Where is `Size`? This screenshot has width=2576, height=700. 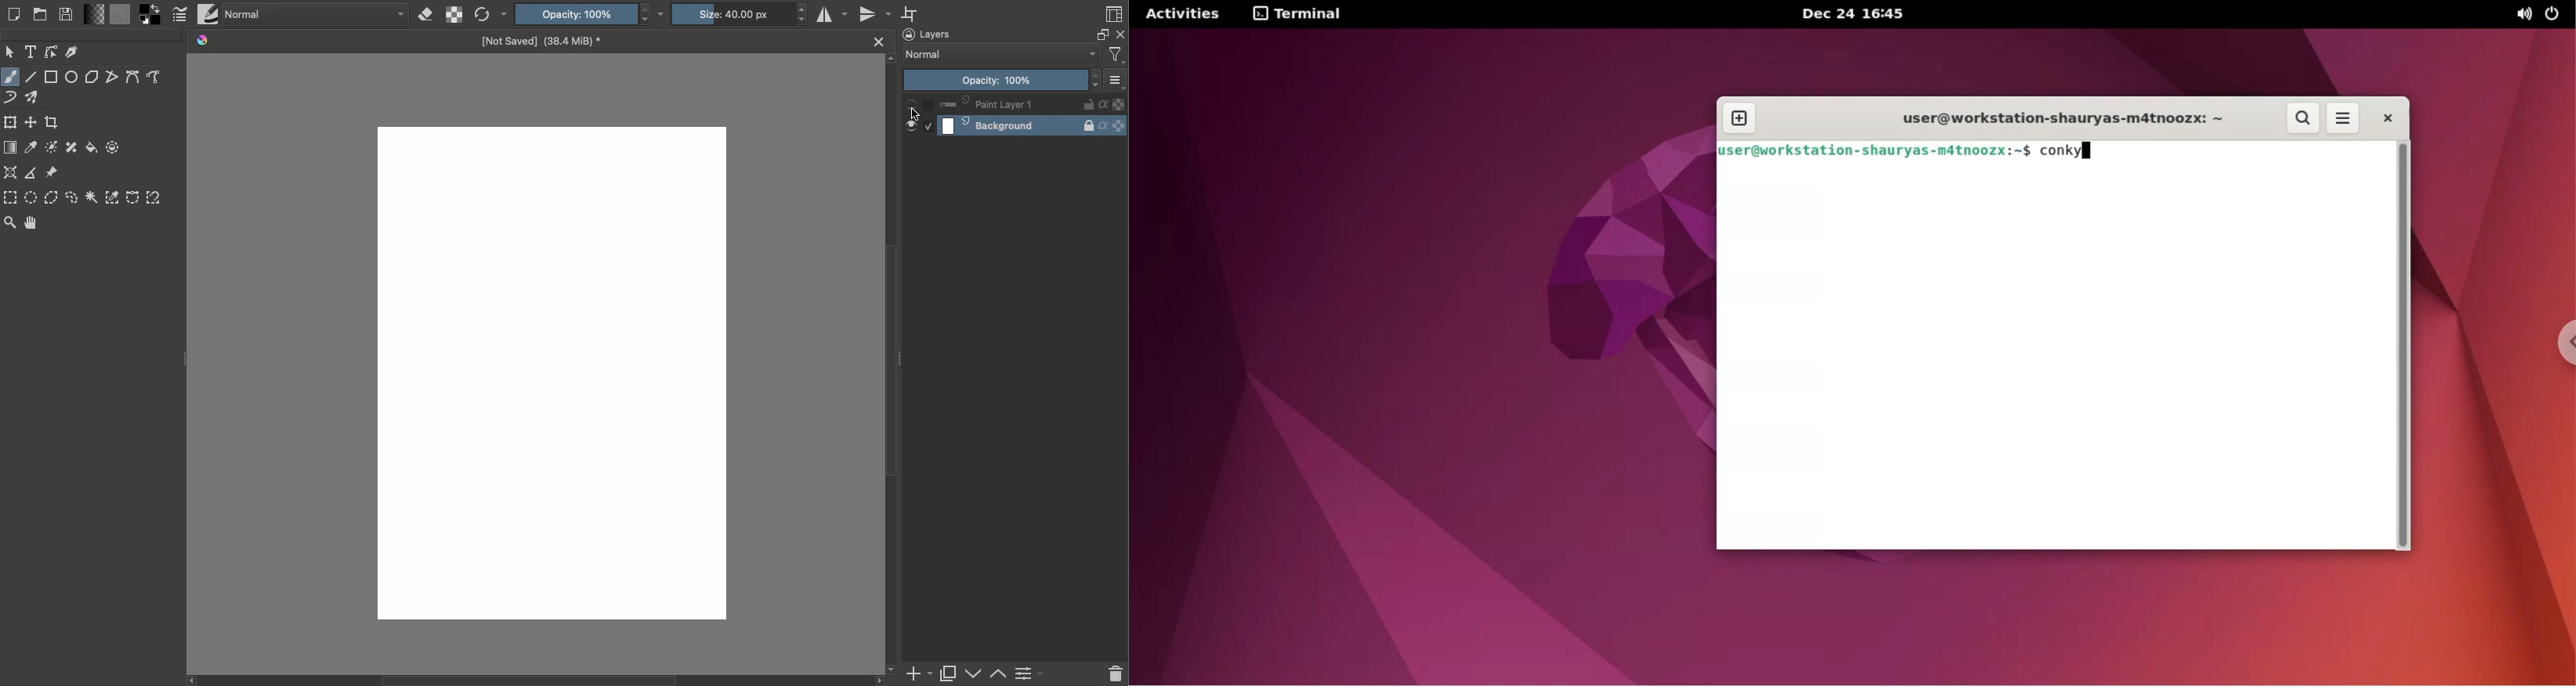 Size is located at coordinates (733, 13).